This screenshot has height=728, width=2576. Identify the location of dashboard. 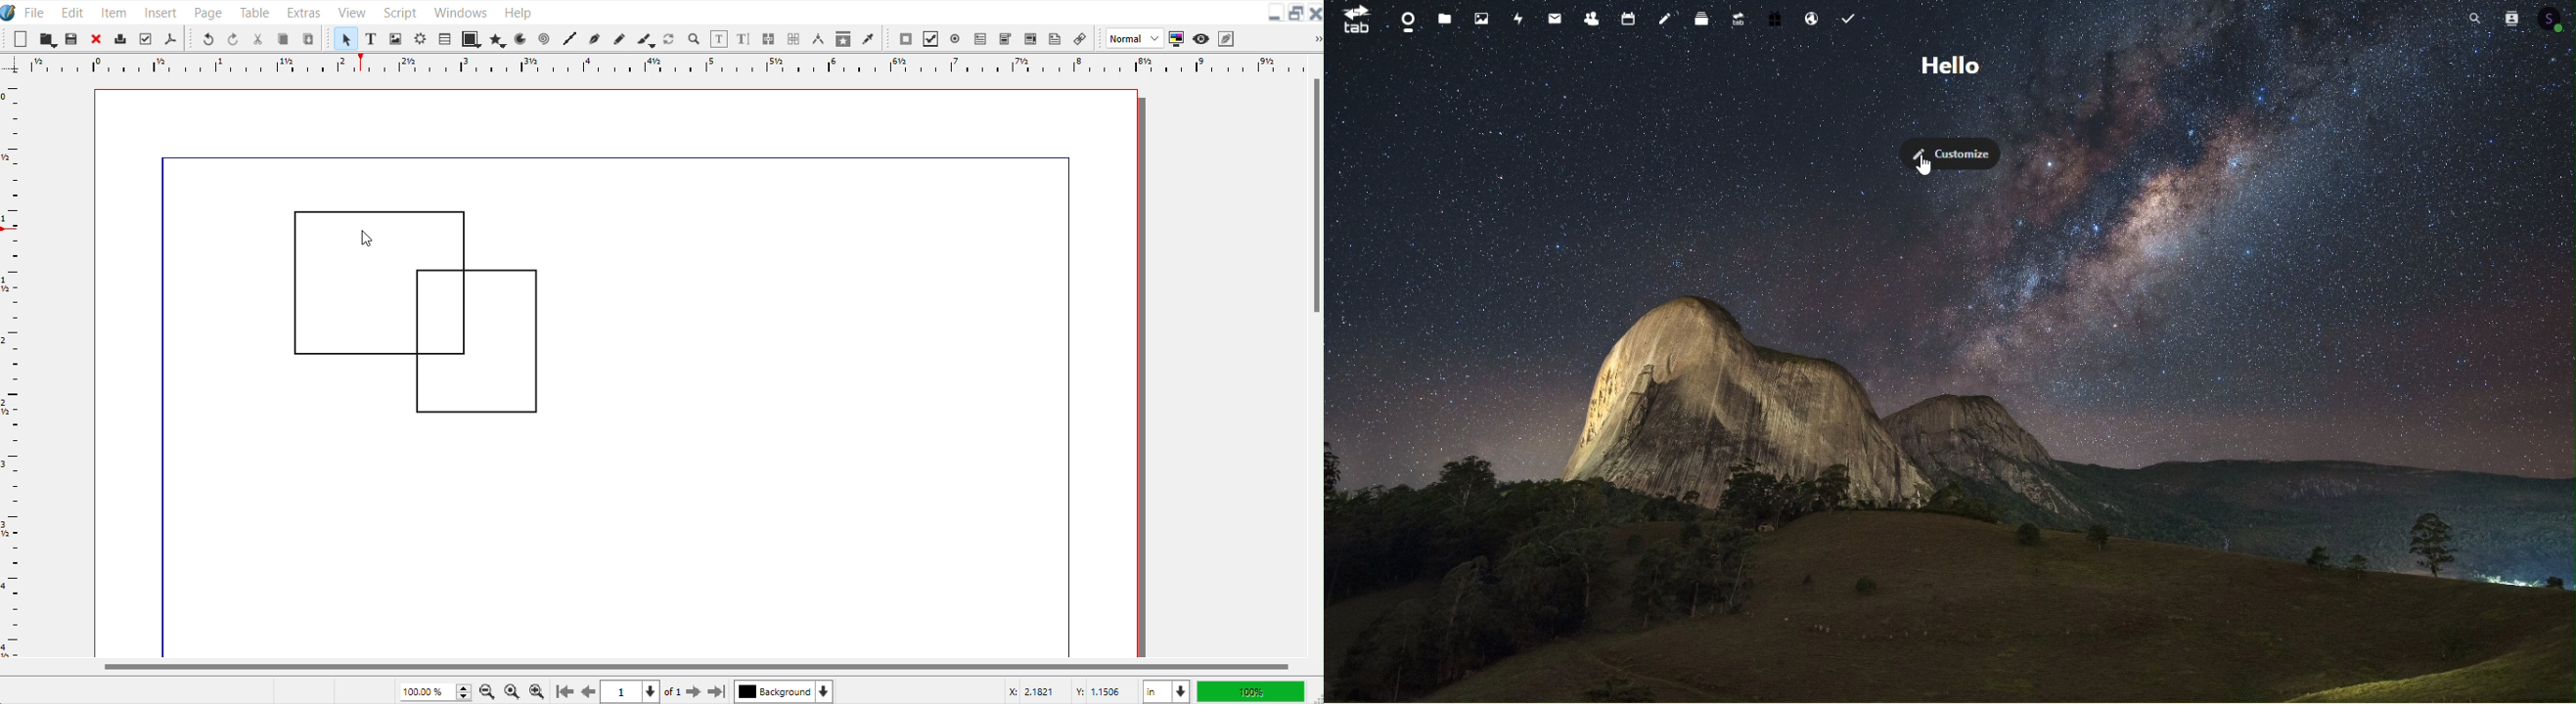
(1405, 19).